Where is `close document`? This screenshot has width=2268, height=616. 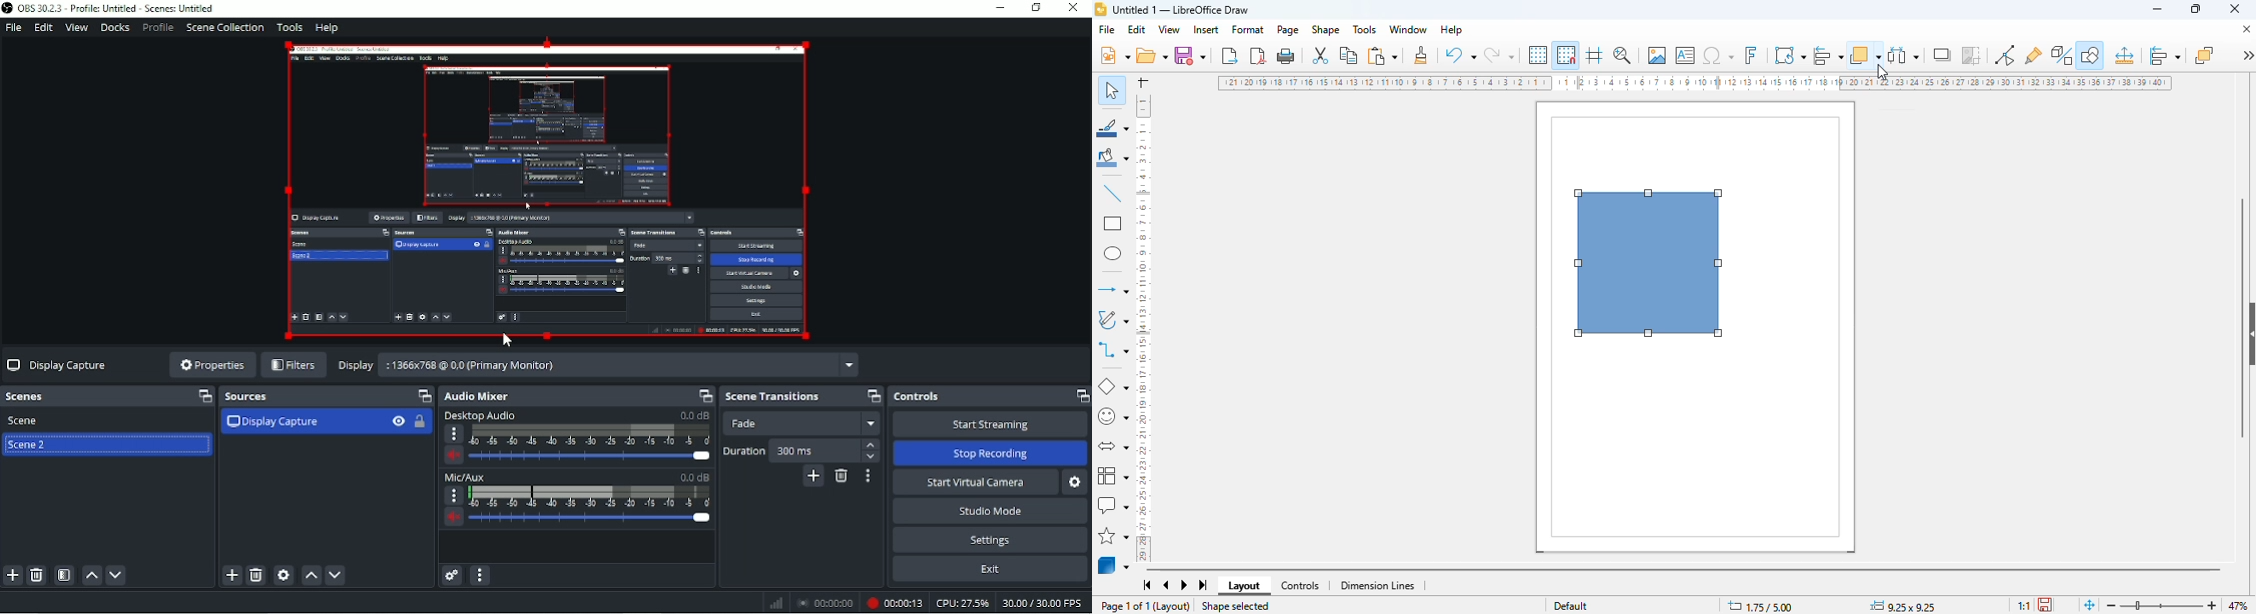 close document is located at coordinates (2247, 29).